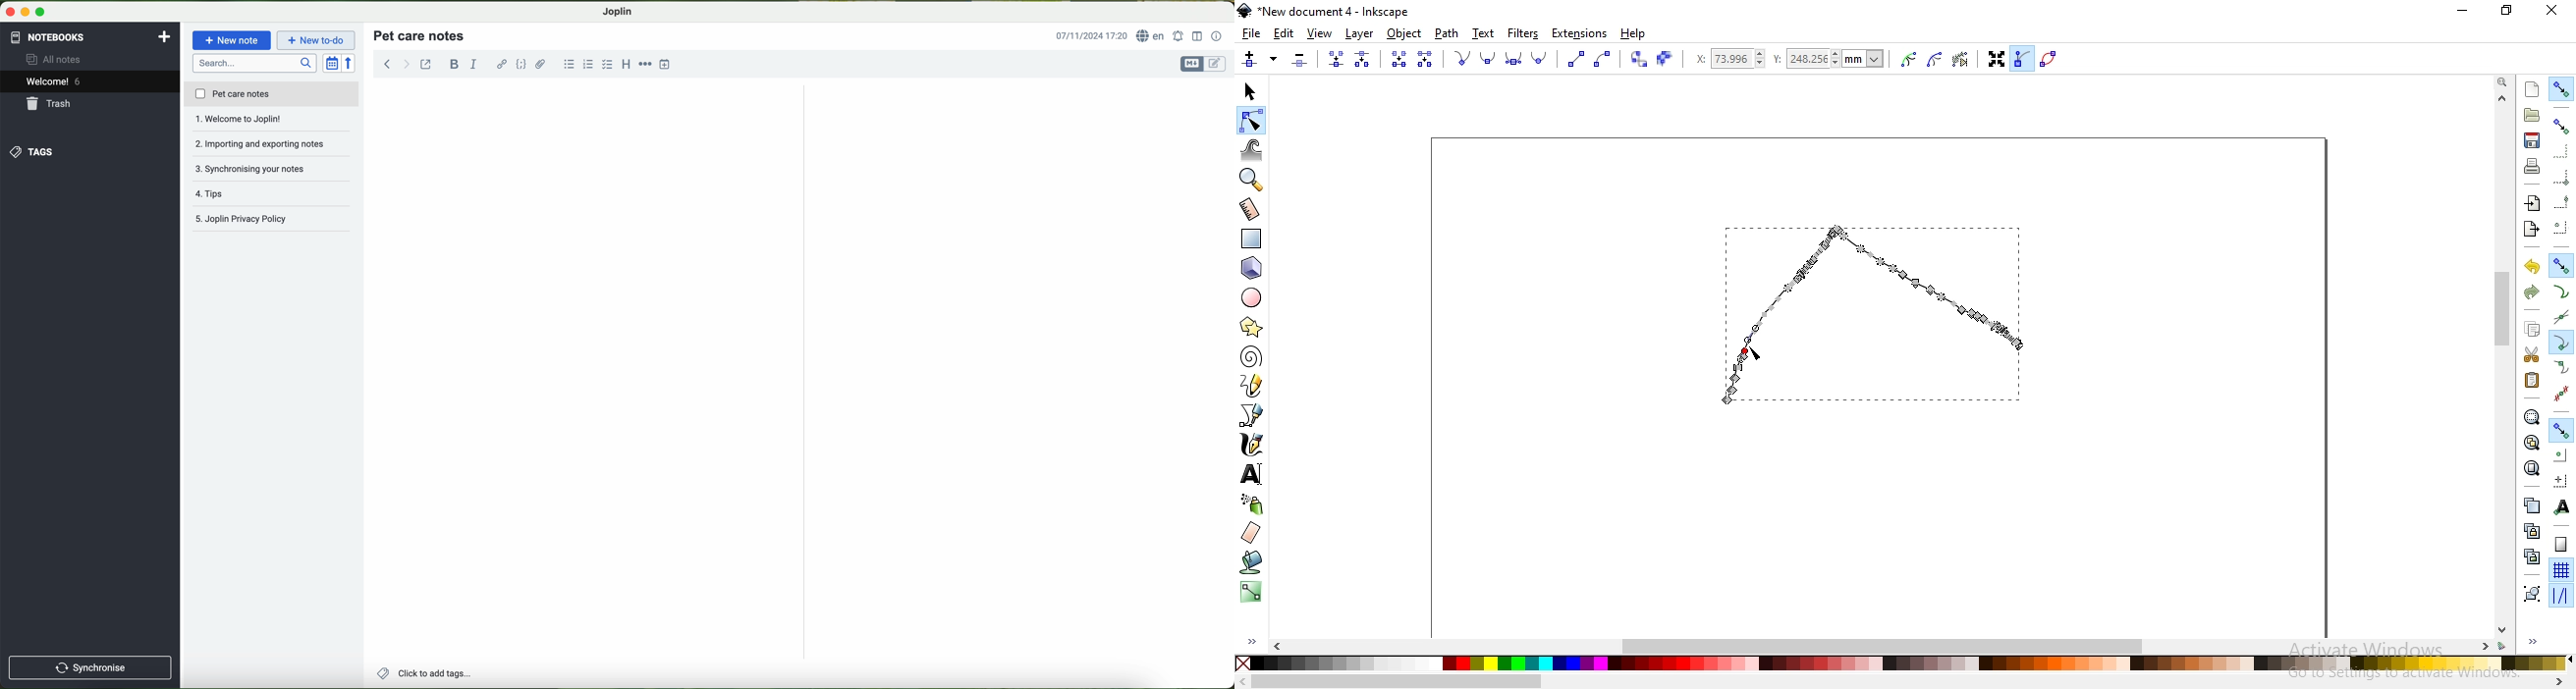  Describe the element at coordinates (271, 95) in the screenshot. I see `pet care notes file` at that location.